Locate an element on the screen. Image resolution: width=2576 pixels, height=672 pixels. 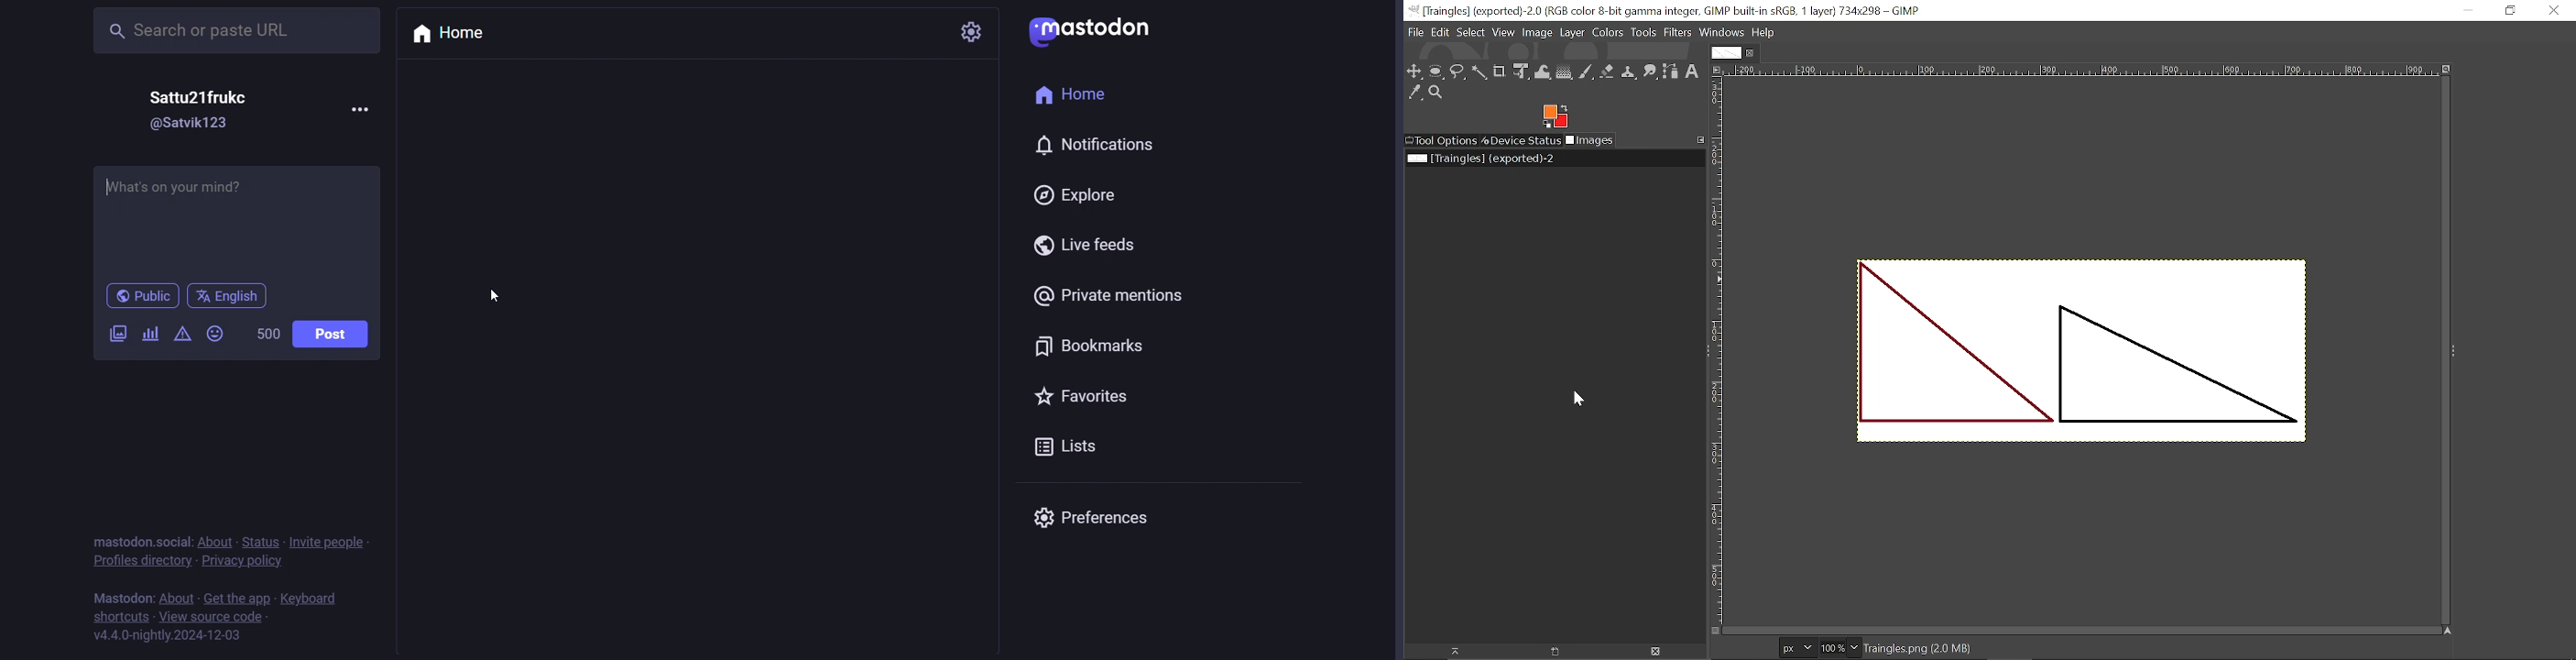
mastodon is located at coordinates (120, 597).